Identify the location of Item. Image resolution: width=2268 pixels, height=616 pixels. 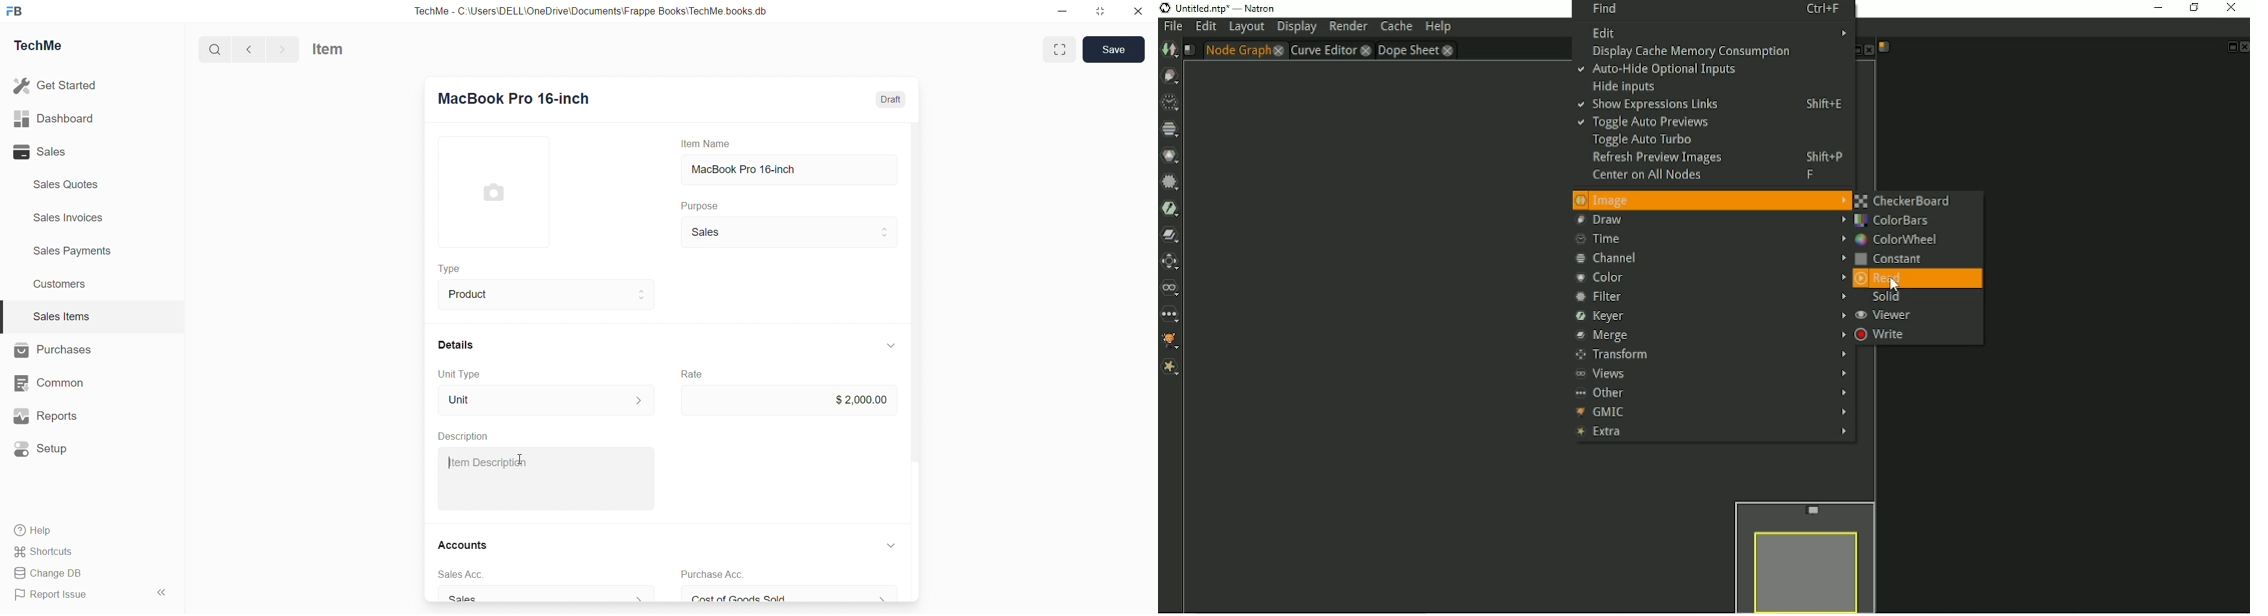
(328, 49).